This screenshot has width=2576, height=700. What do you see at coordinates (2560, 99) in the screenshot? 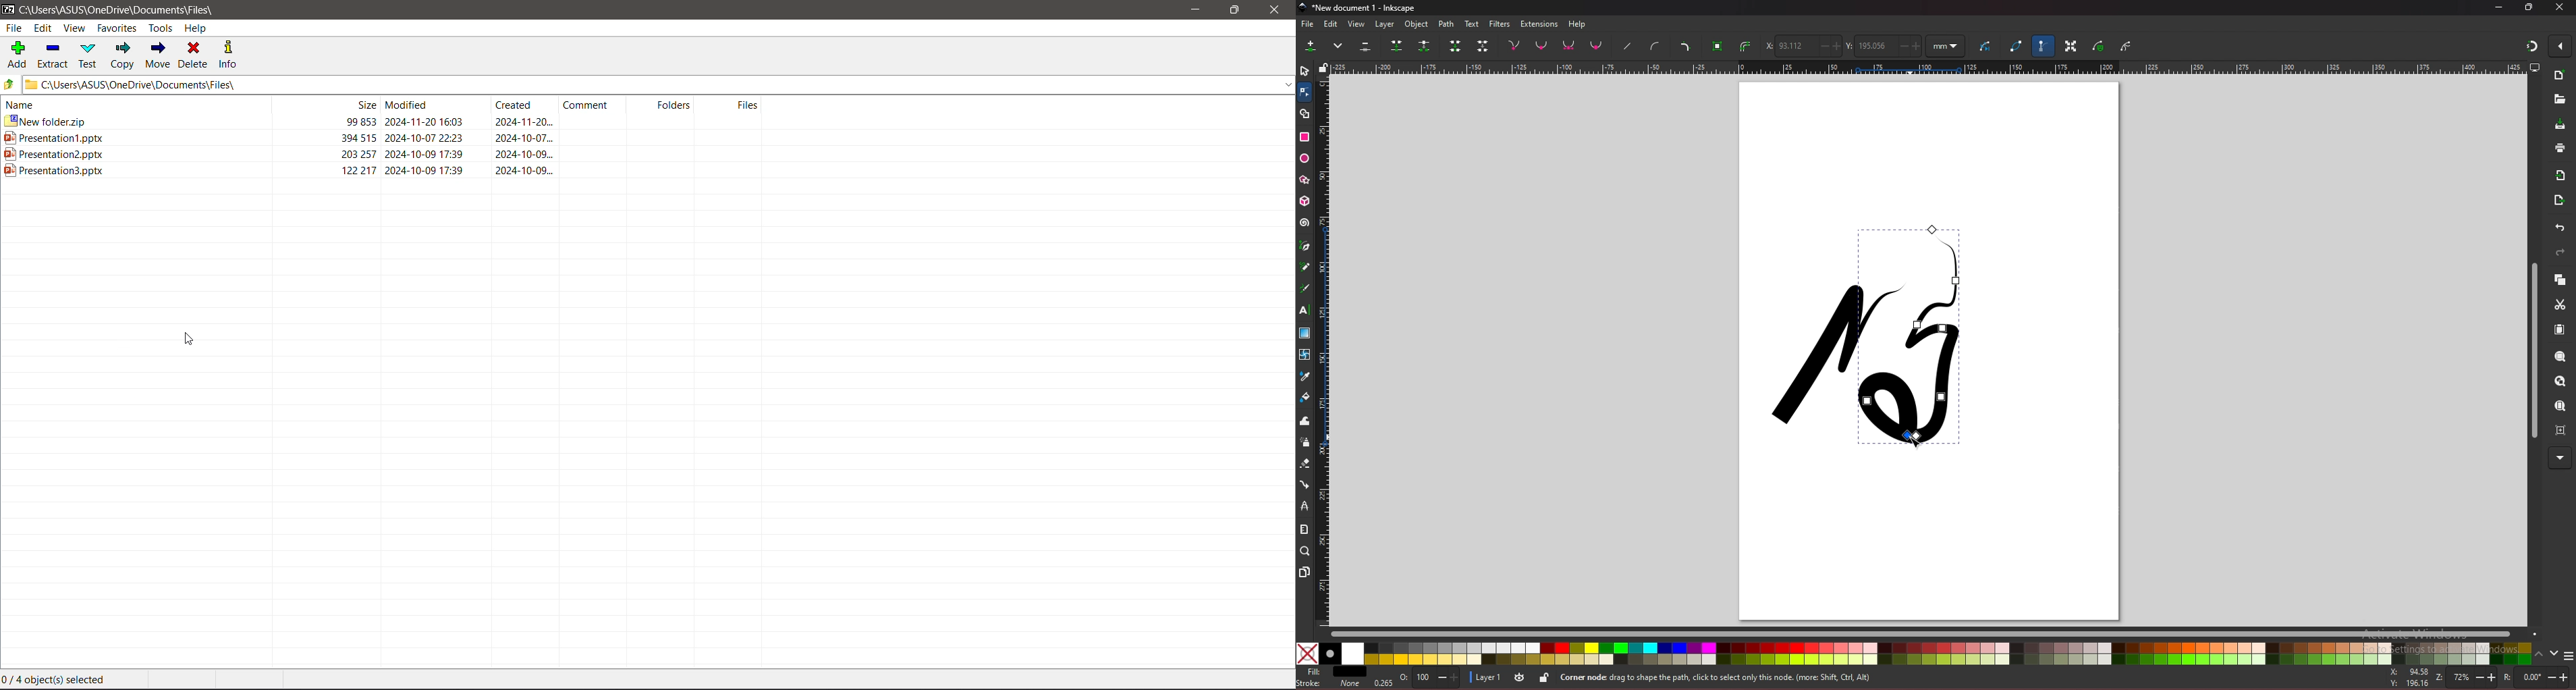
I see `open` at bounding box center [2560, 99].